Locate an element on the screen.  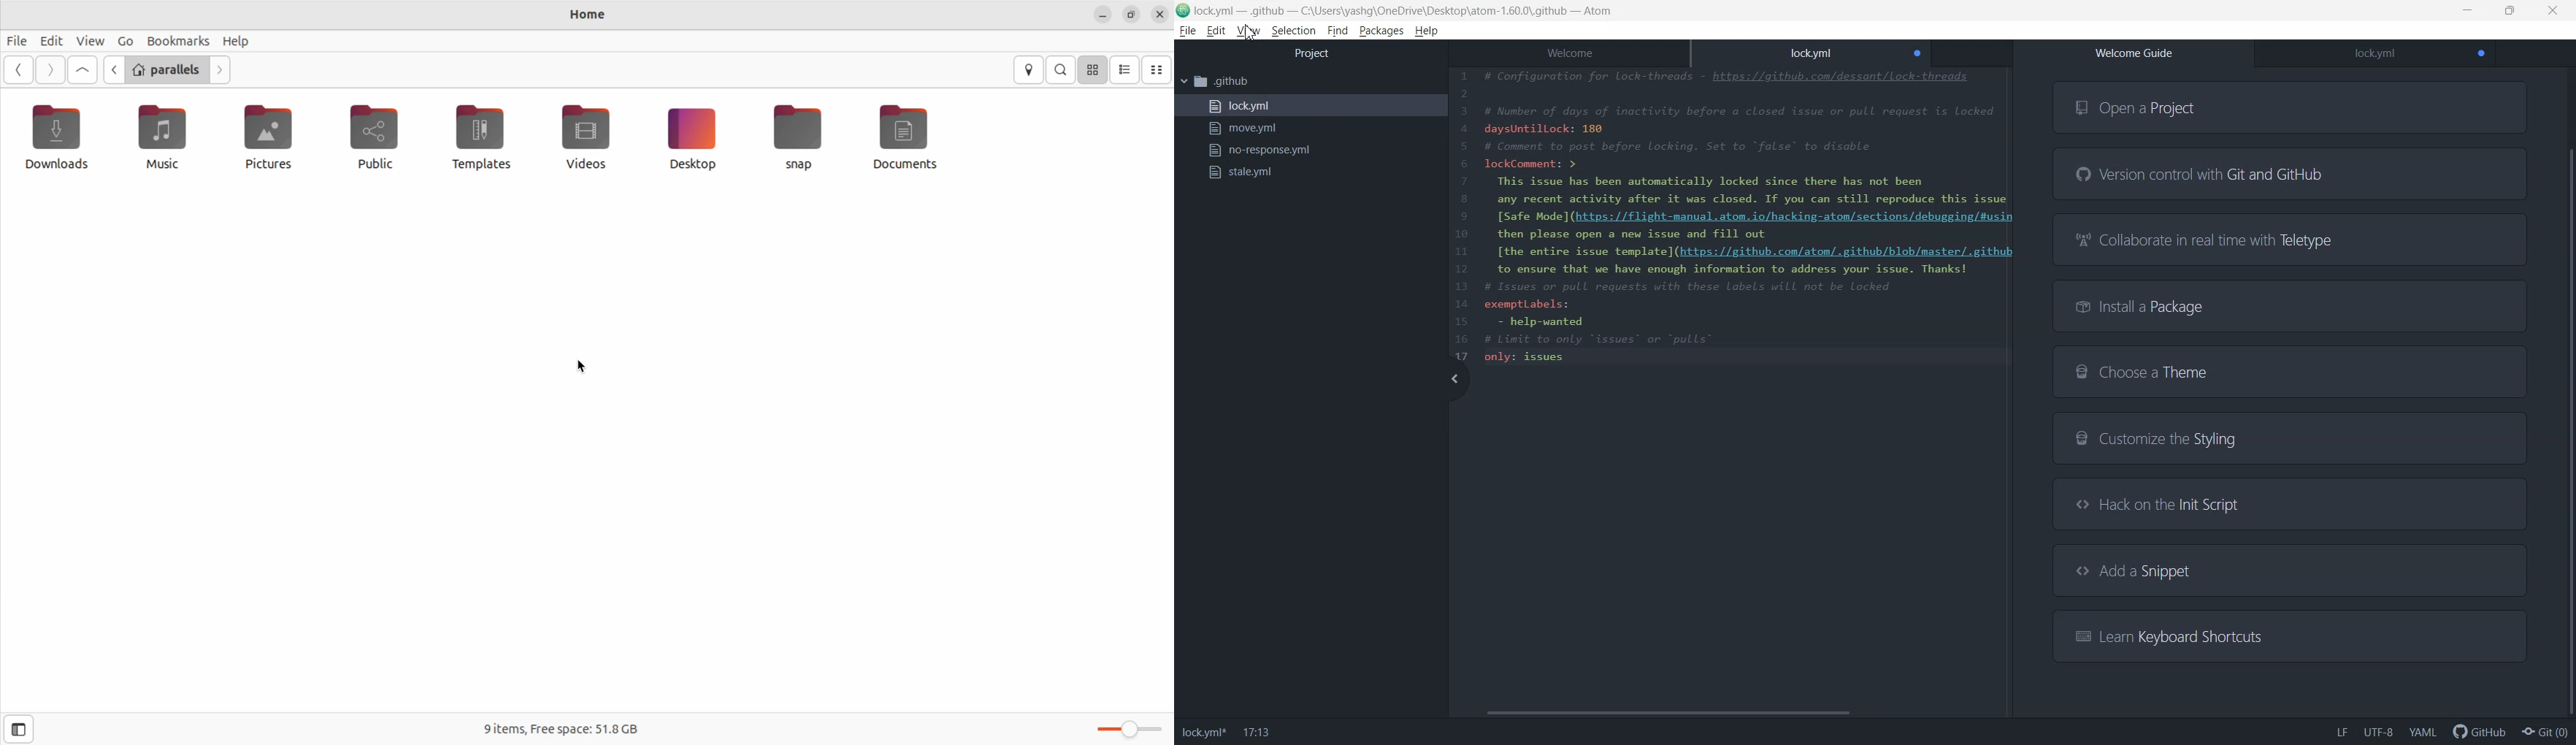
Welcome  is located at coordinates (1568, 50).